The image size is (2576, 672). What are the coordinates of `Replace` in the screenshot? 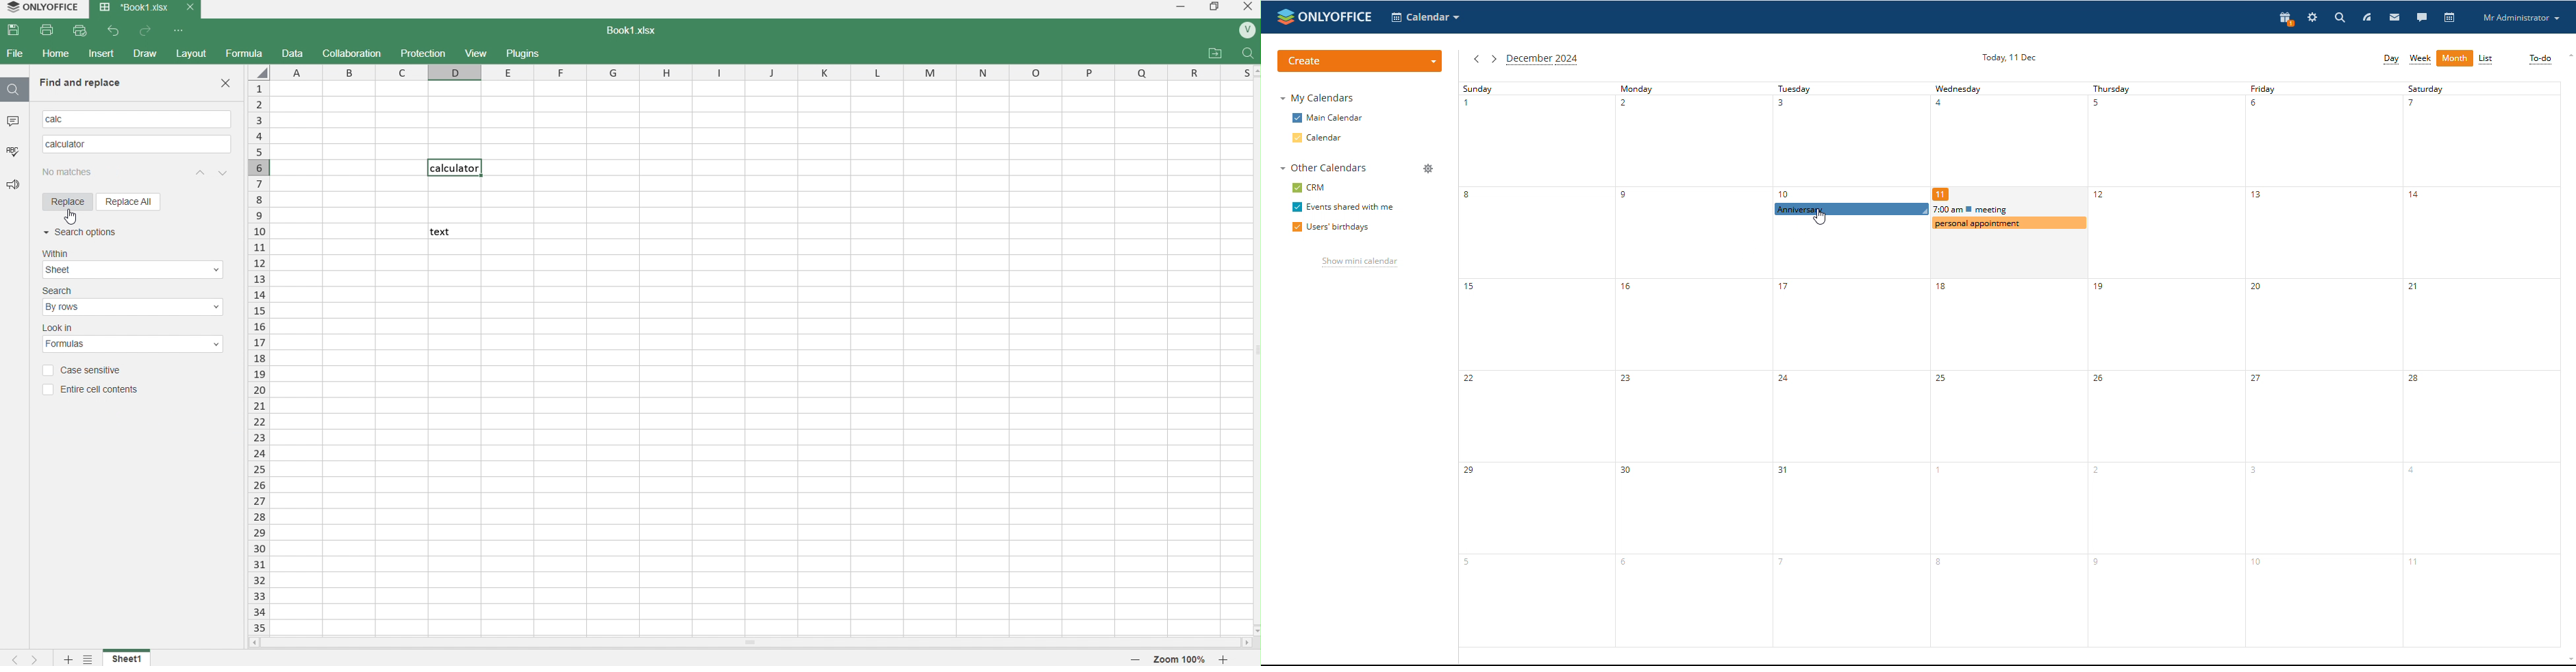 It's located at (67, 202).